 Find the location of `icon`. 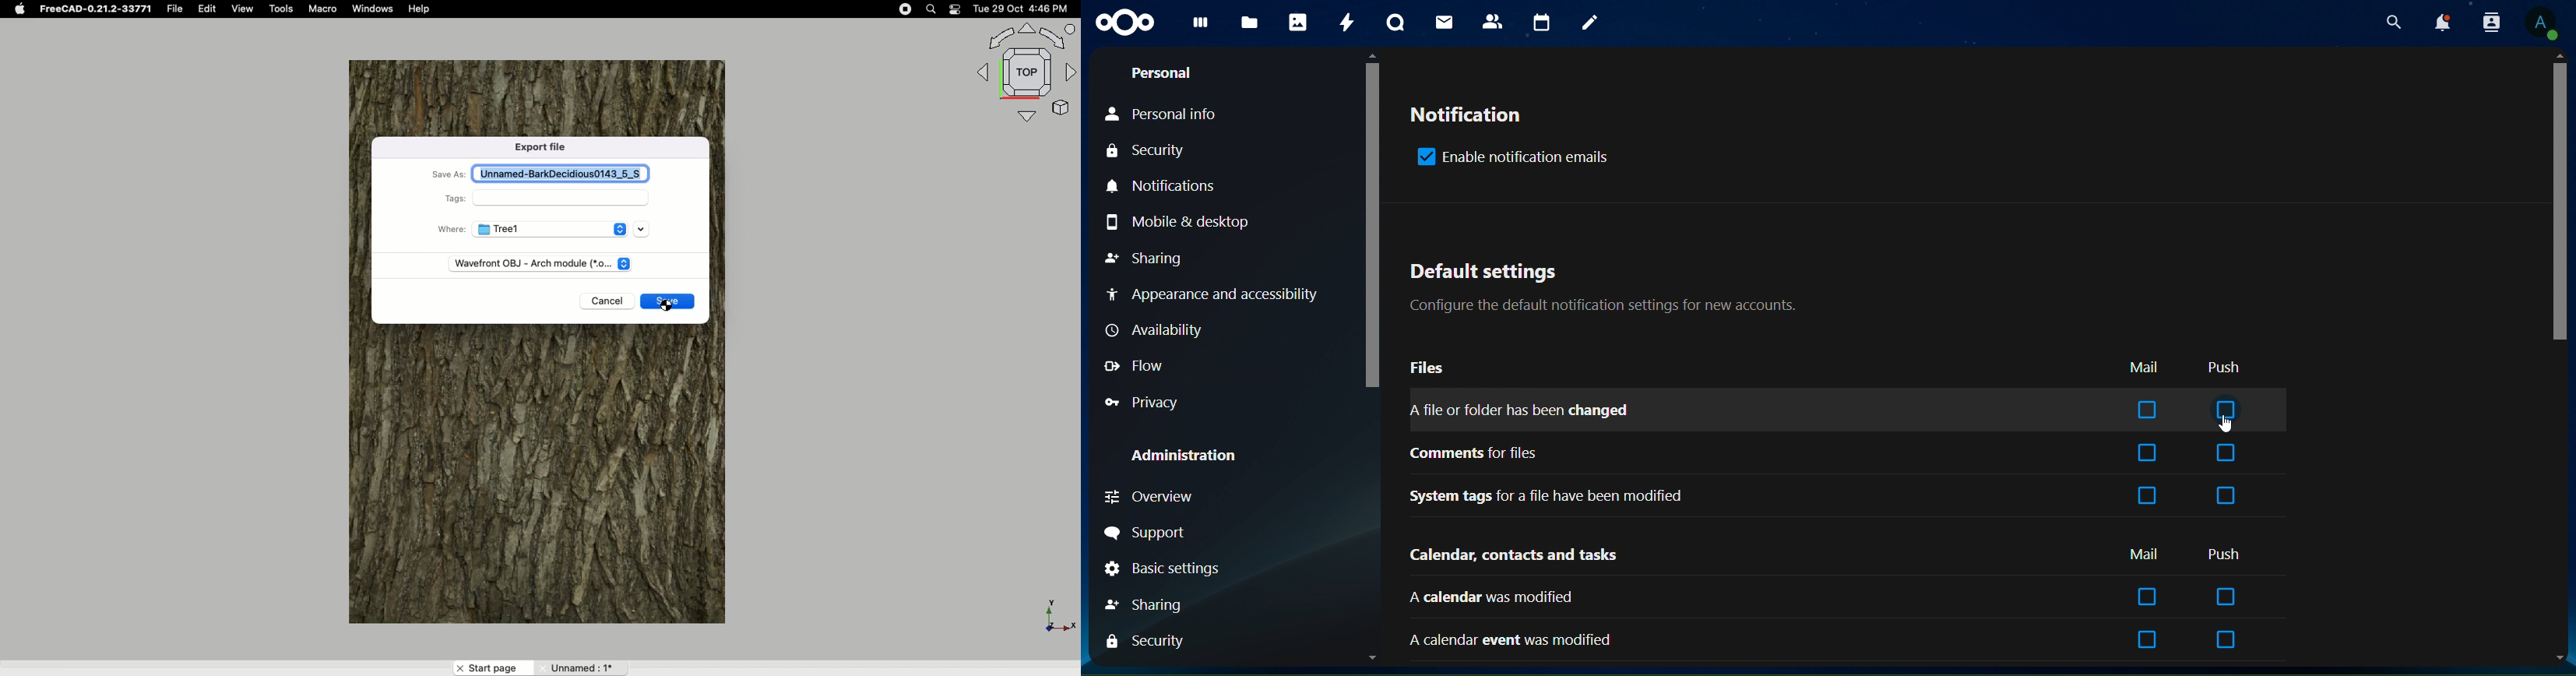

icon is located at coordinates (1124, 23).